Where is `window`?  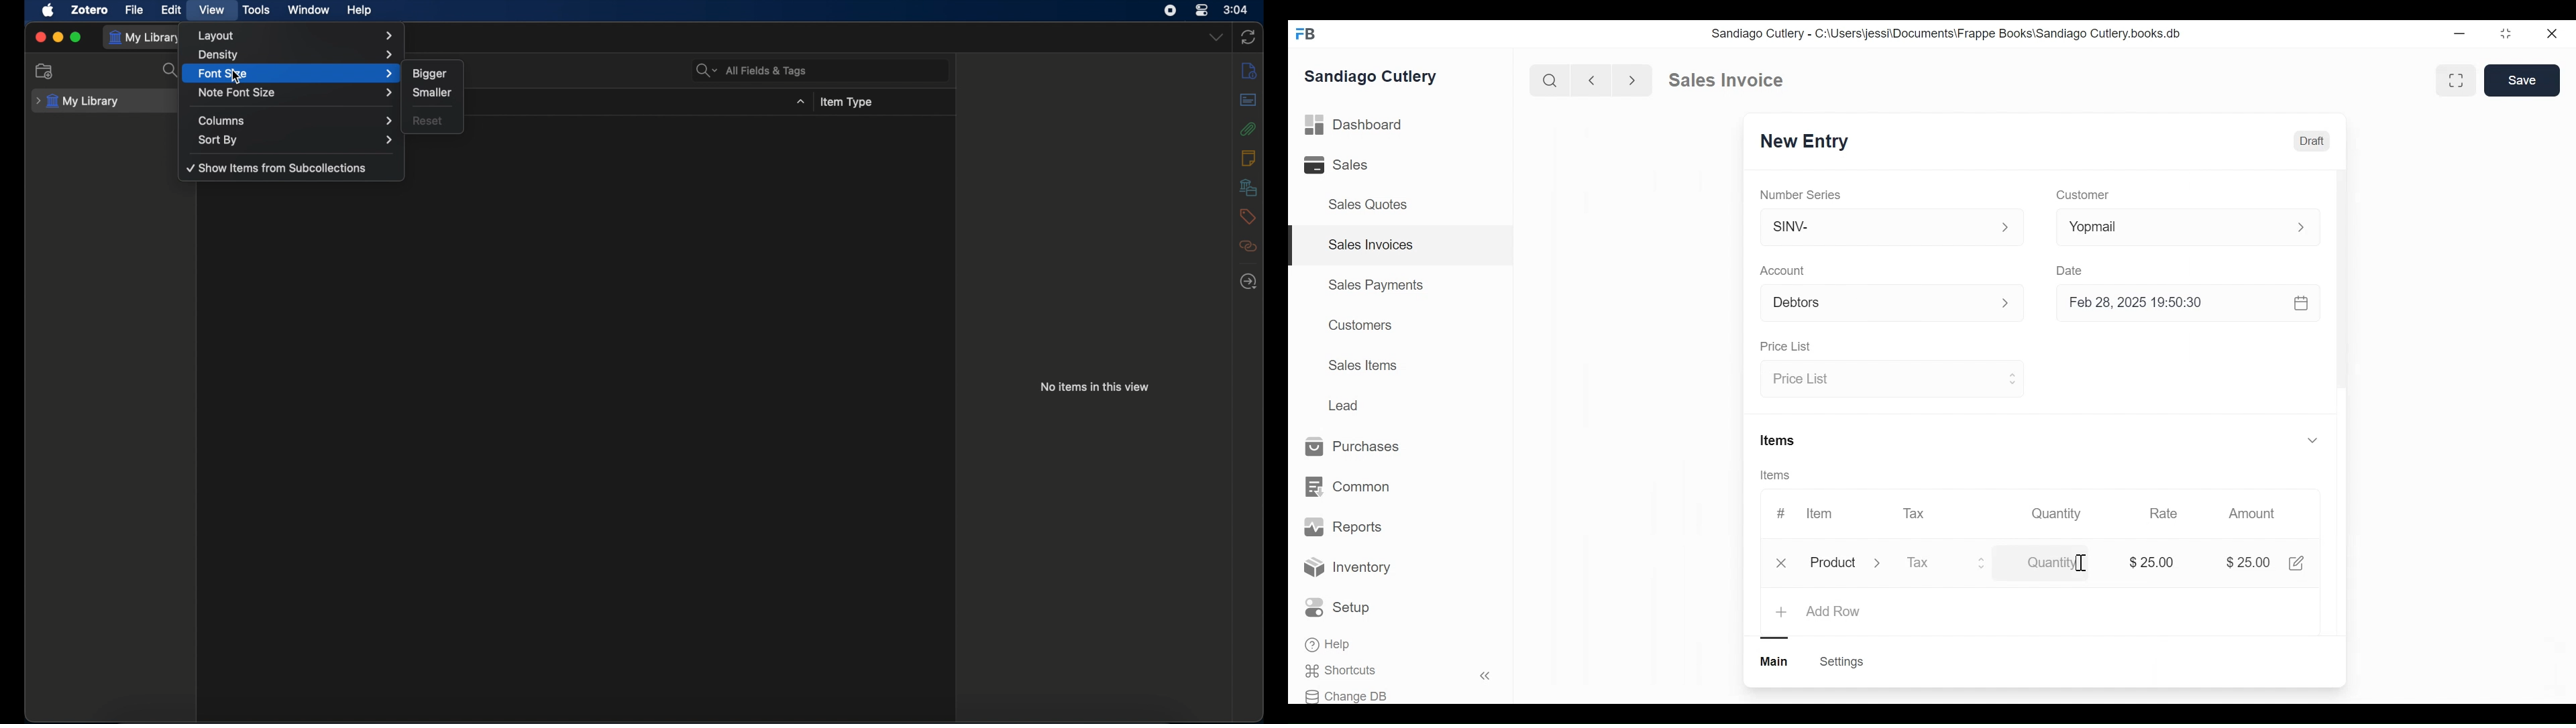
window is located at coordinates (310, 10).